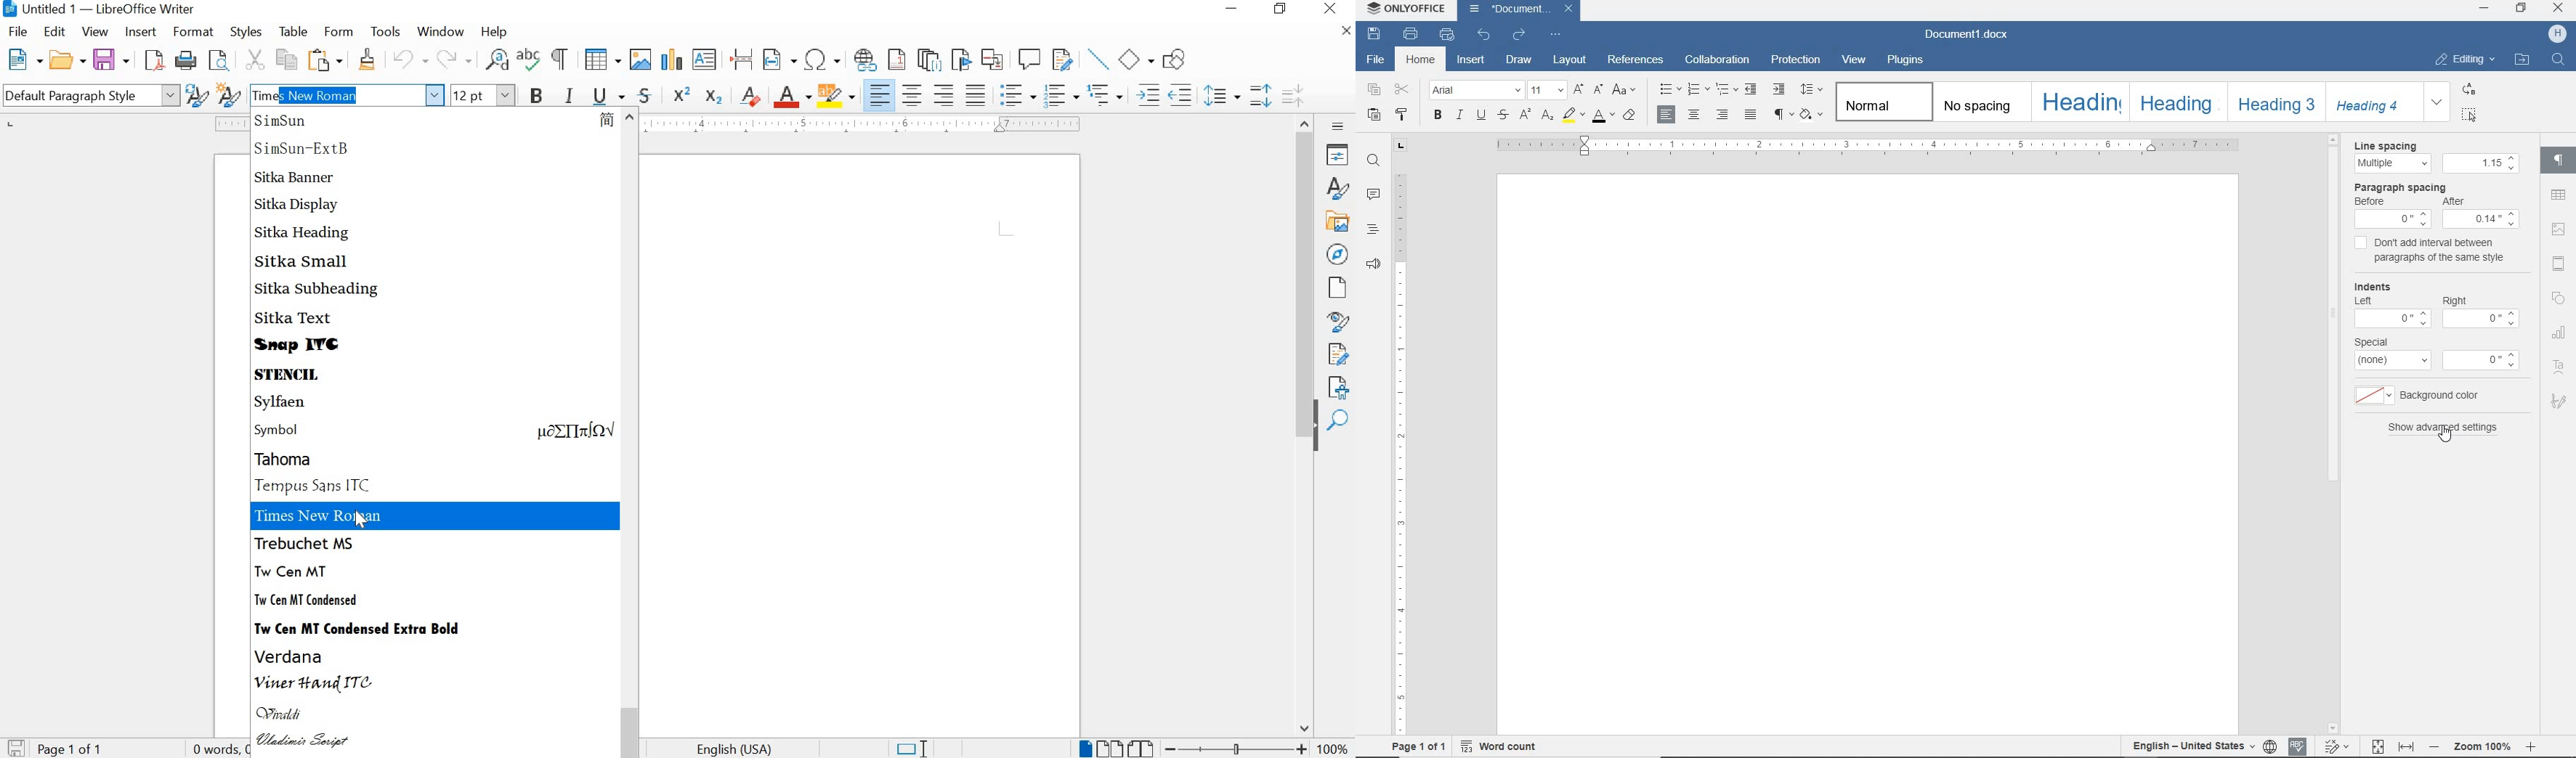 This screenshot has width=2576, height=784. I want to click on shading, so click(1815, 115).